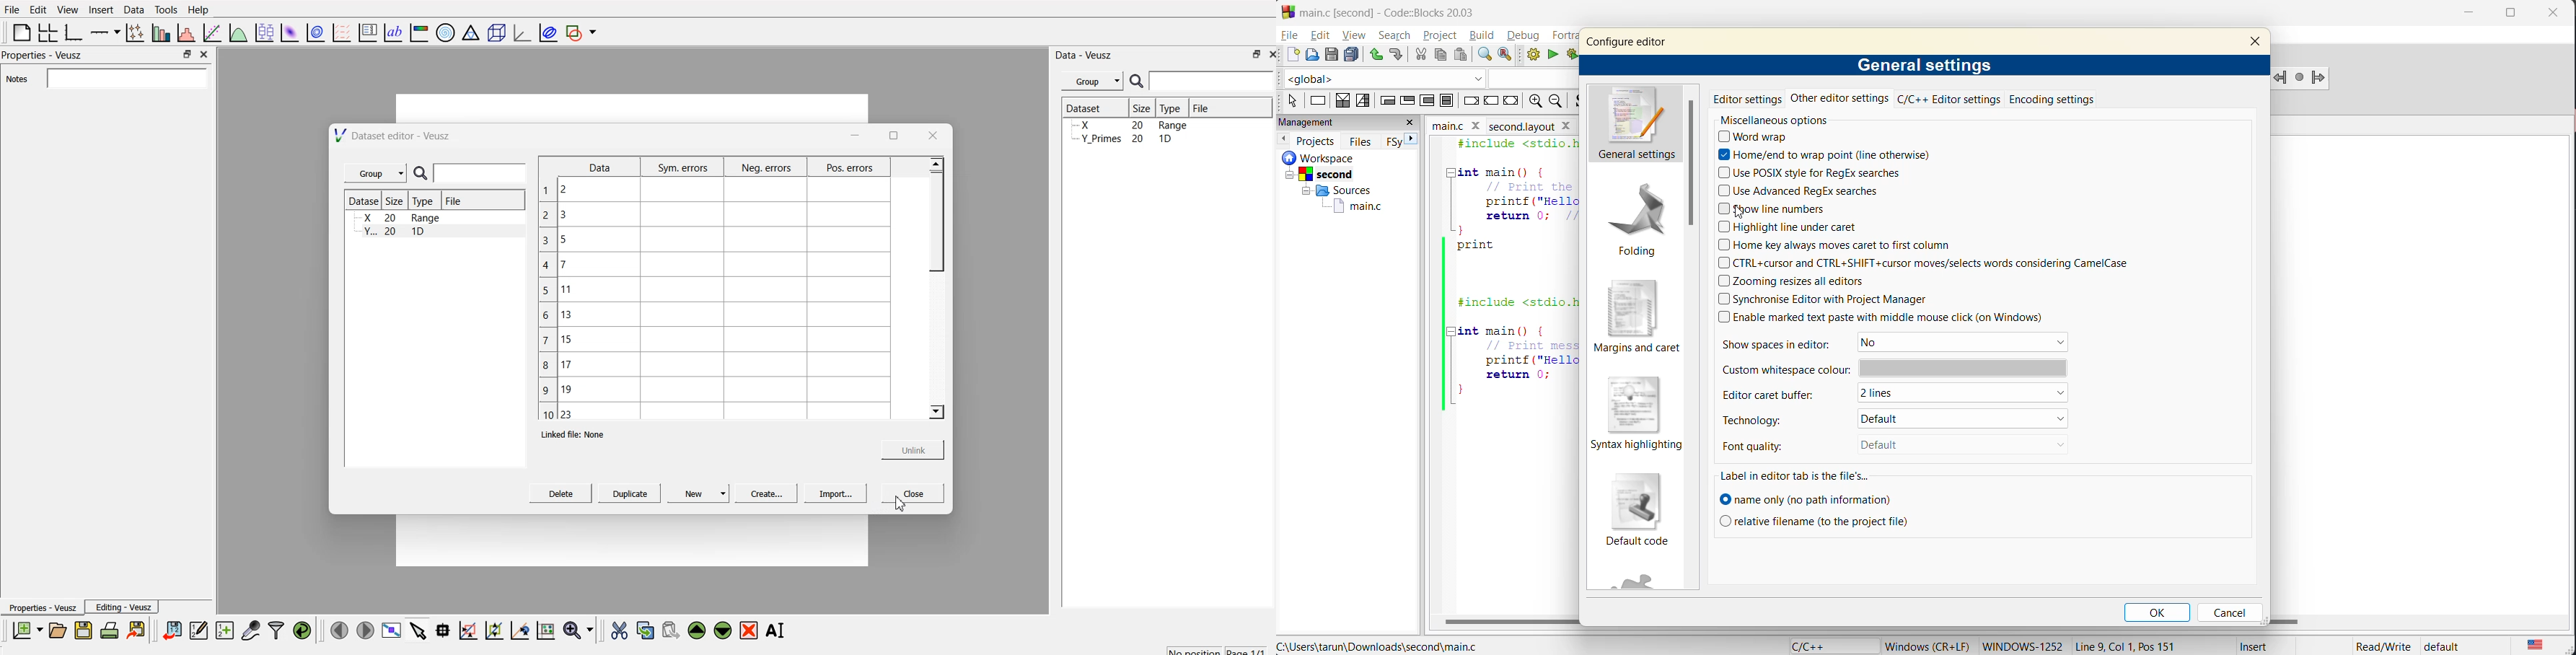 This screenshot has width=2576, height=672. I want to click on maximize, so click(183, 54).